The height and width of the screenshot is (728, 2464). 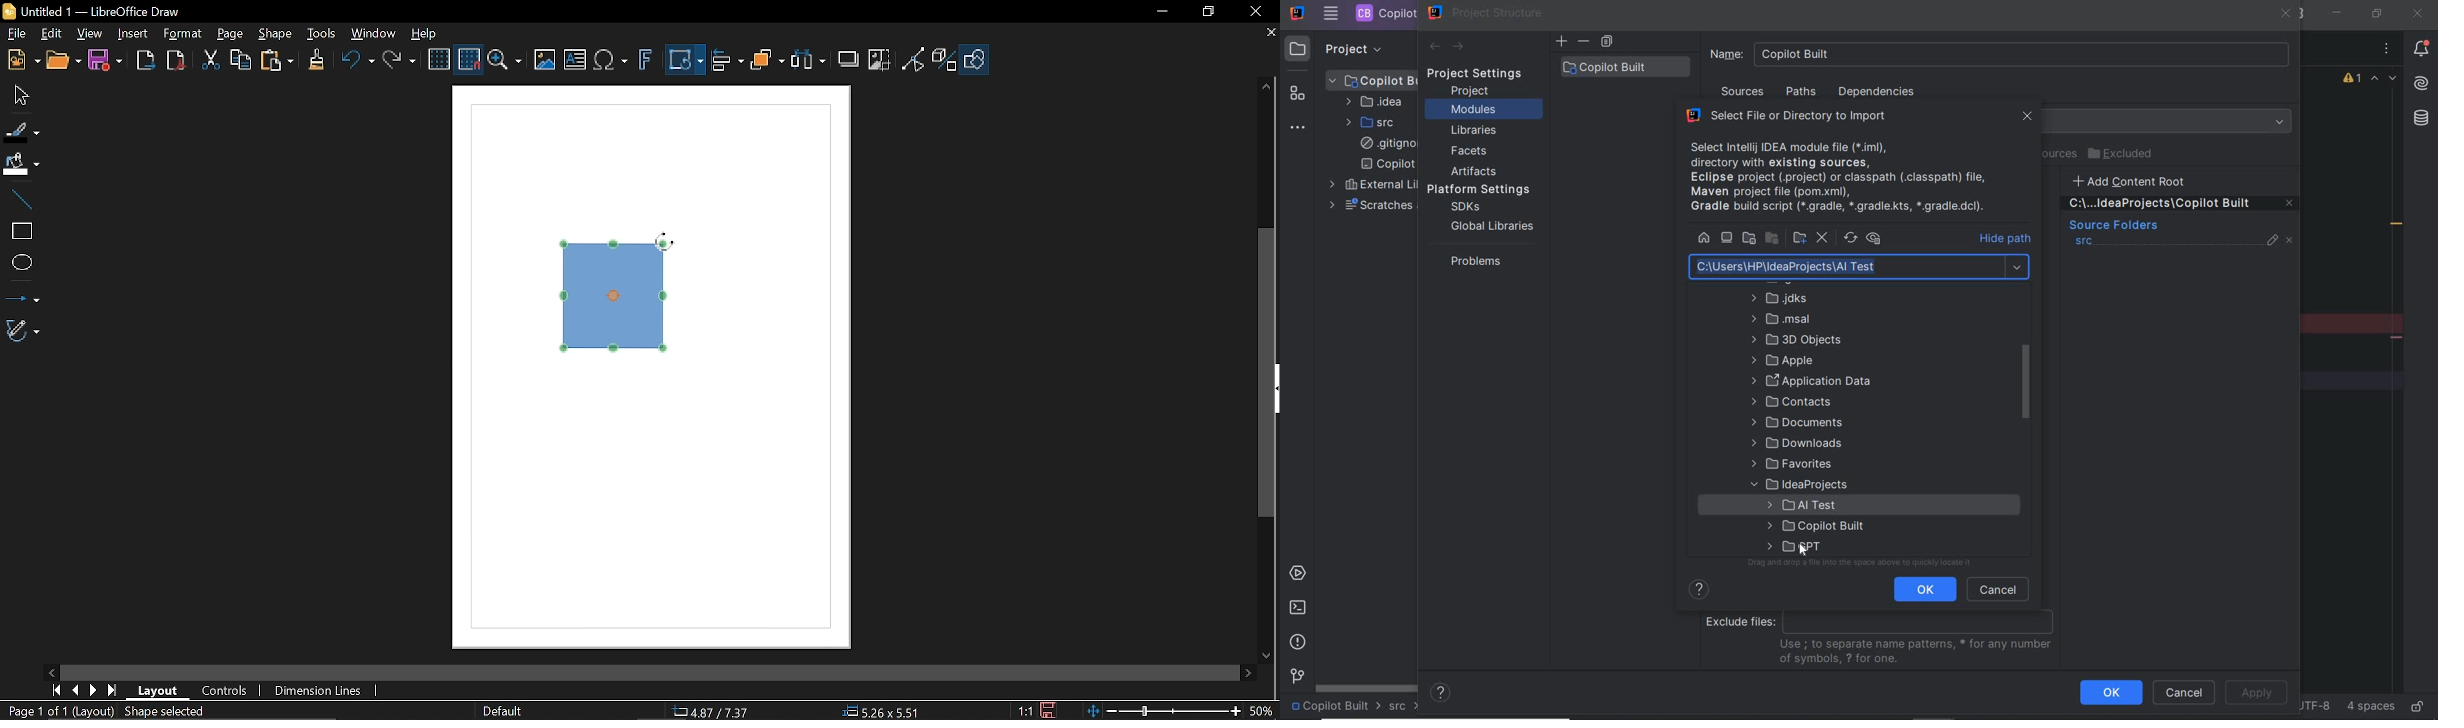 I want to click on scrollbar, so click(x=1367, y=687).